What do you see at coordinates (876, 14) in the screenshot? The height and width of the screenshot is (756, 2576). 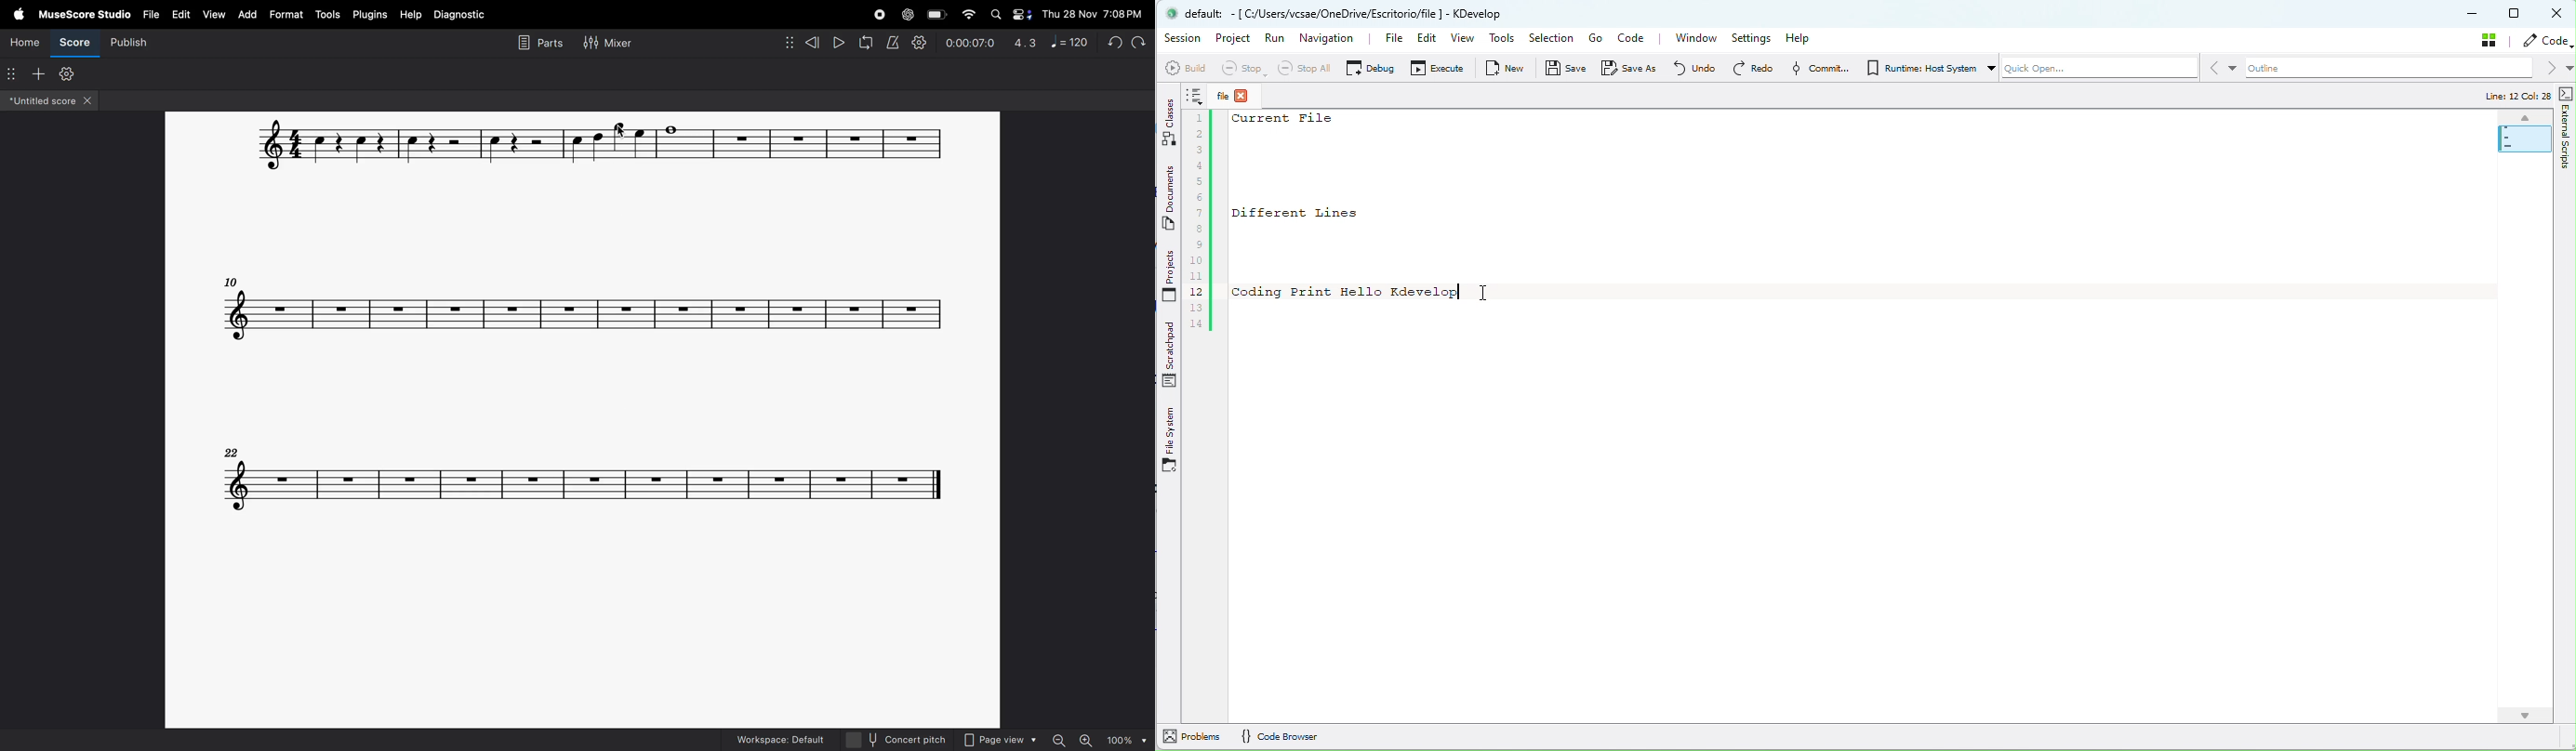 I see `record` at bounding box center [876, 14].